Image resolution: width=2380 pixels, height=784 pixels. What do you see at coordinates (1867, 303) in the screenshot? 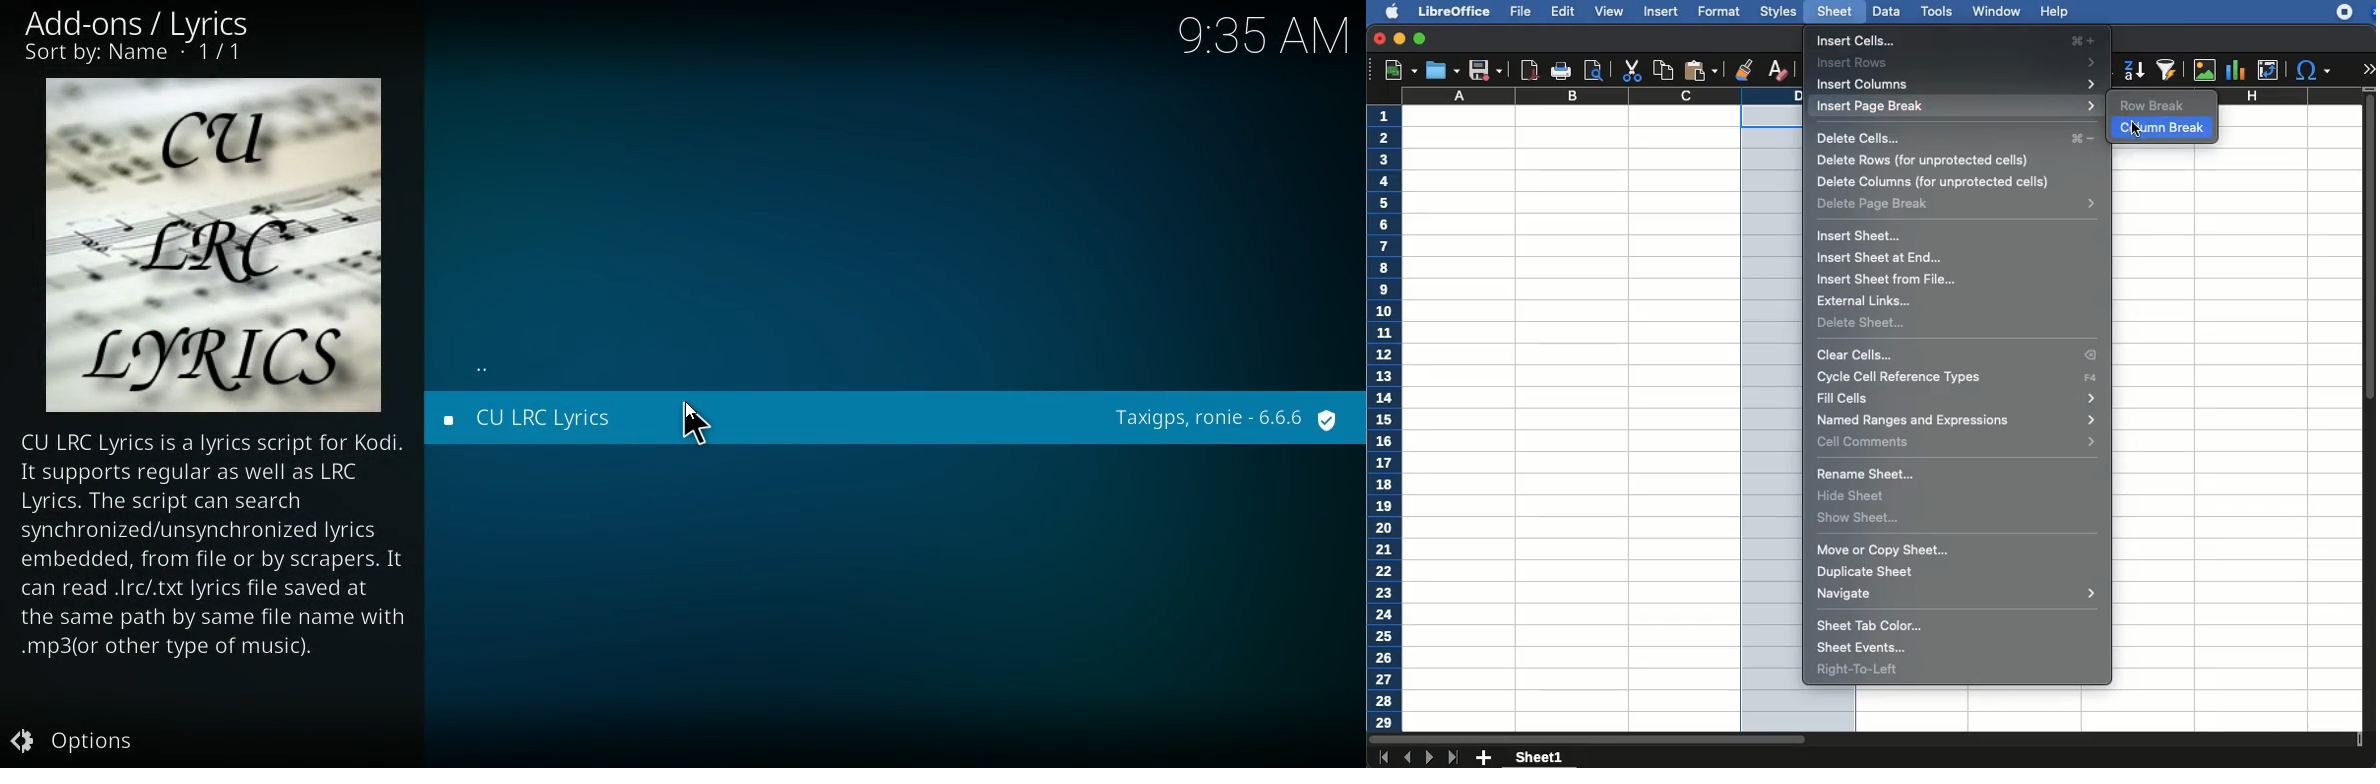
I see `external links` at bounding box center [1867, 303].